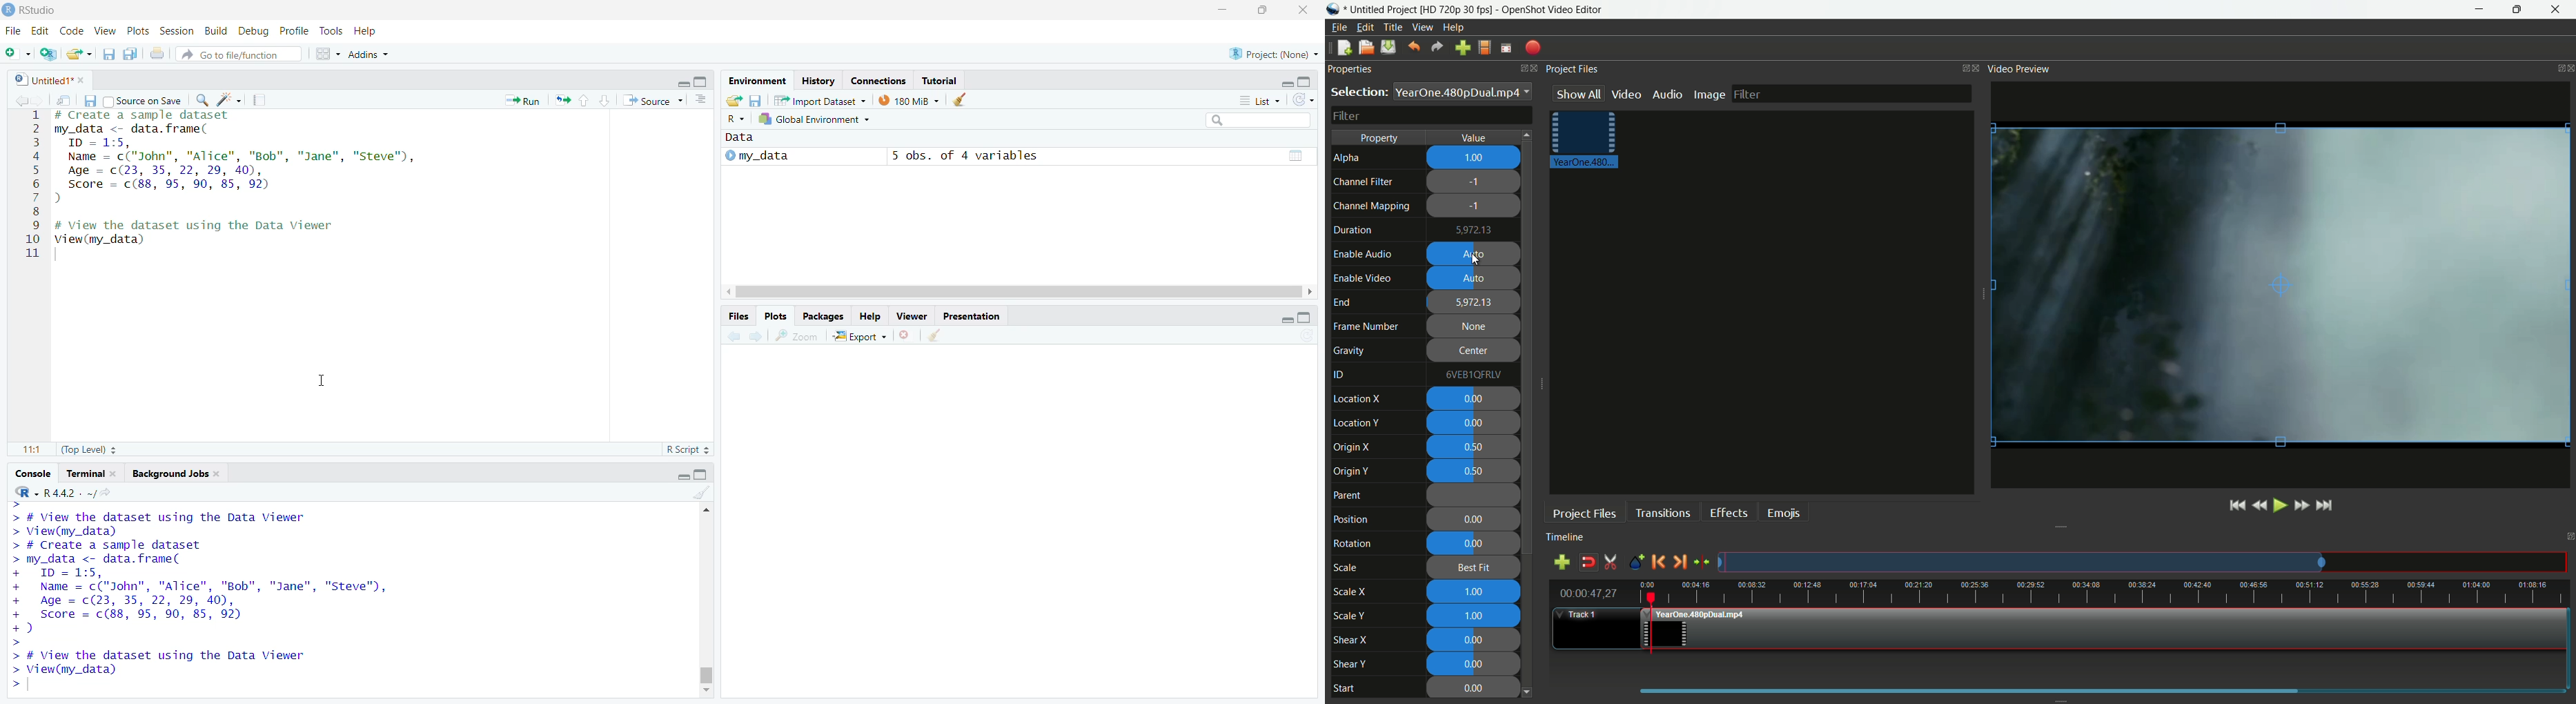 The image size is (2576, 728). I want to click on Save all open document, so click(132, 56).